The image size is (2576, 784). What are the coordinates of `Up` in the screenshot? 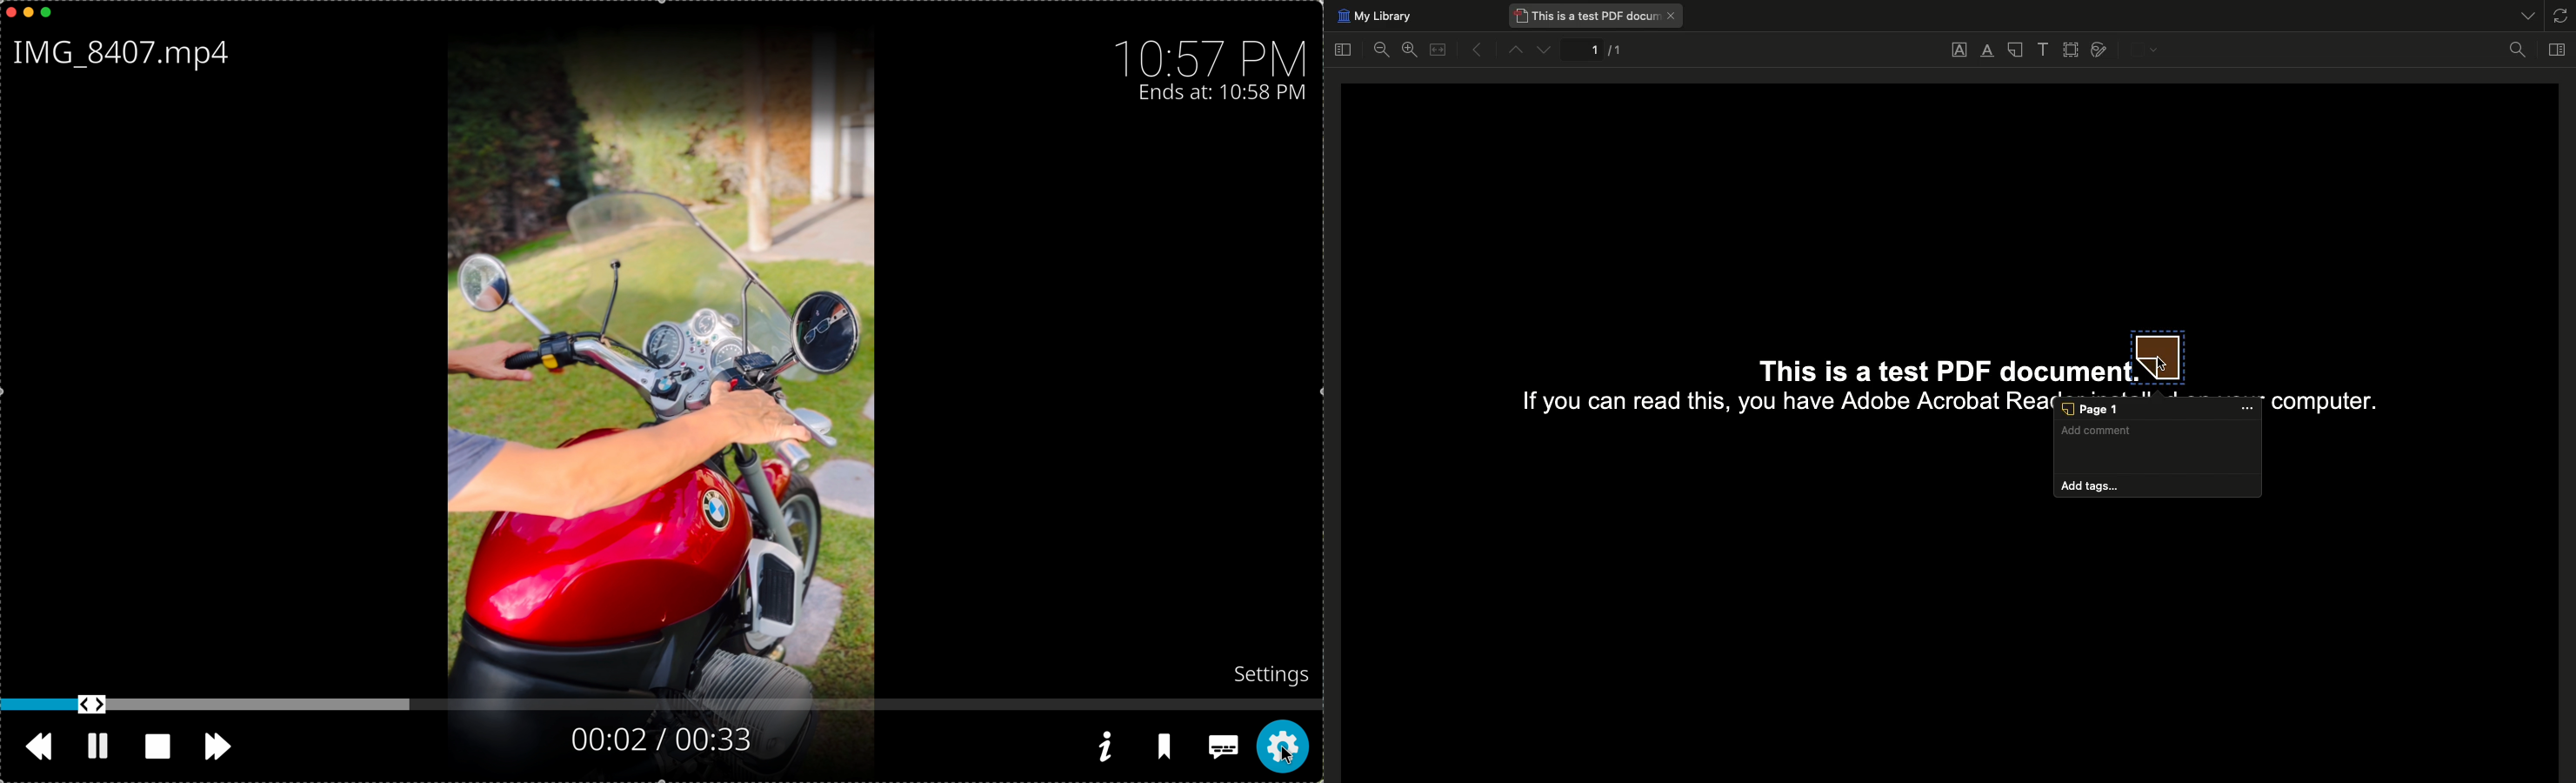 It's located at (1514, 51).